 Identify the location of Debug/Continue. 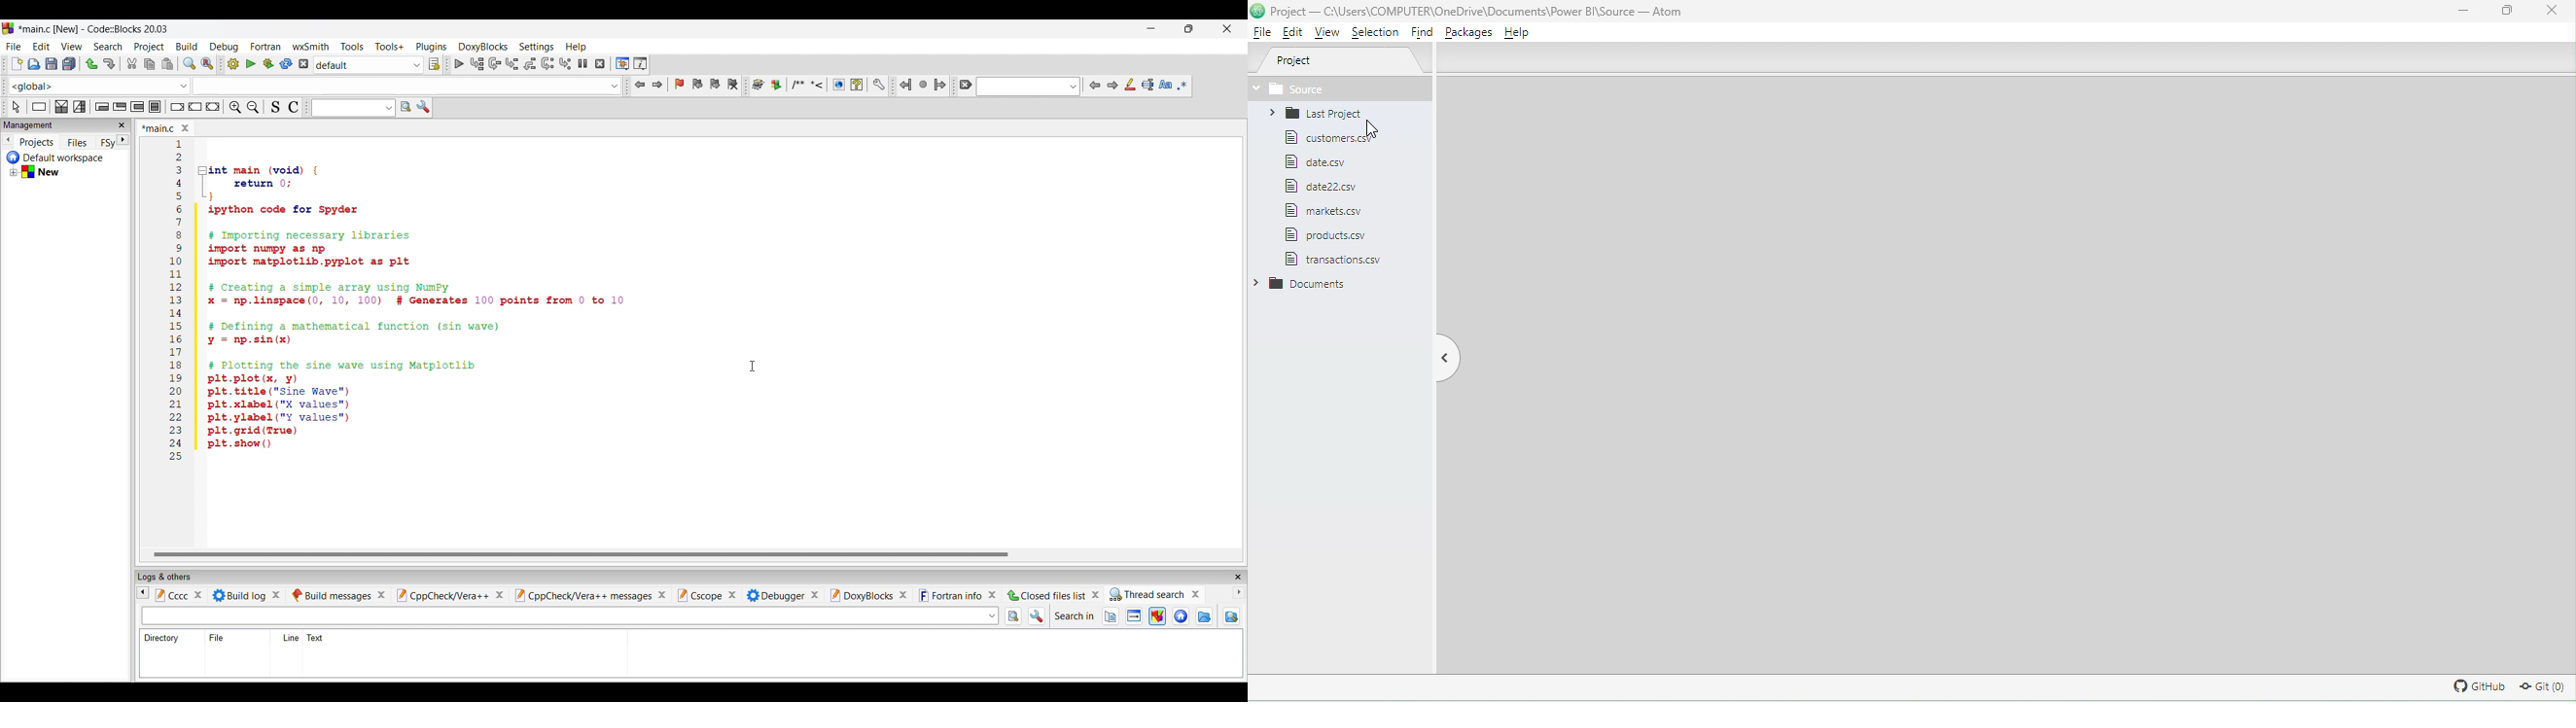
(235, 65).